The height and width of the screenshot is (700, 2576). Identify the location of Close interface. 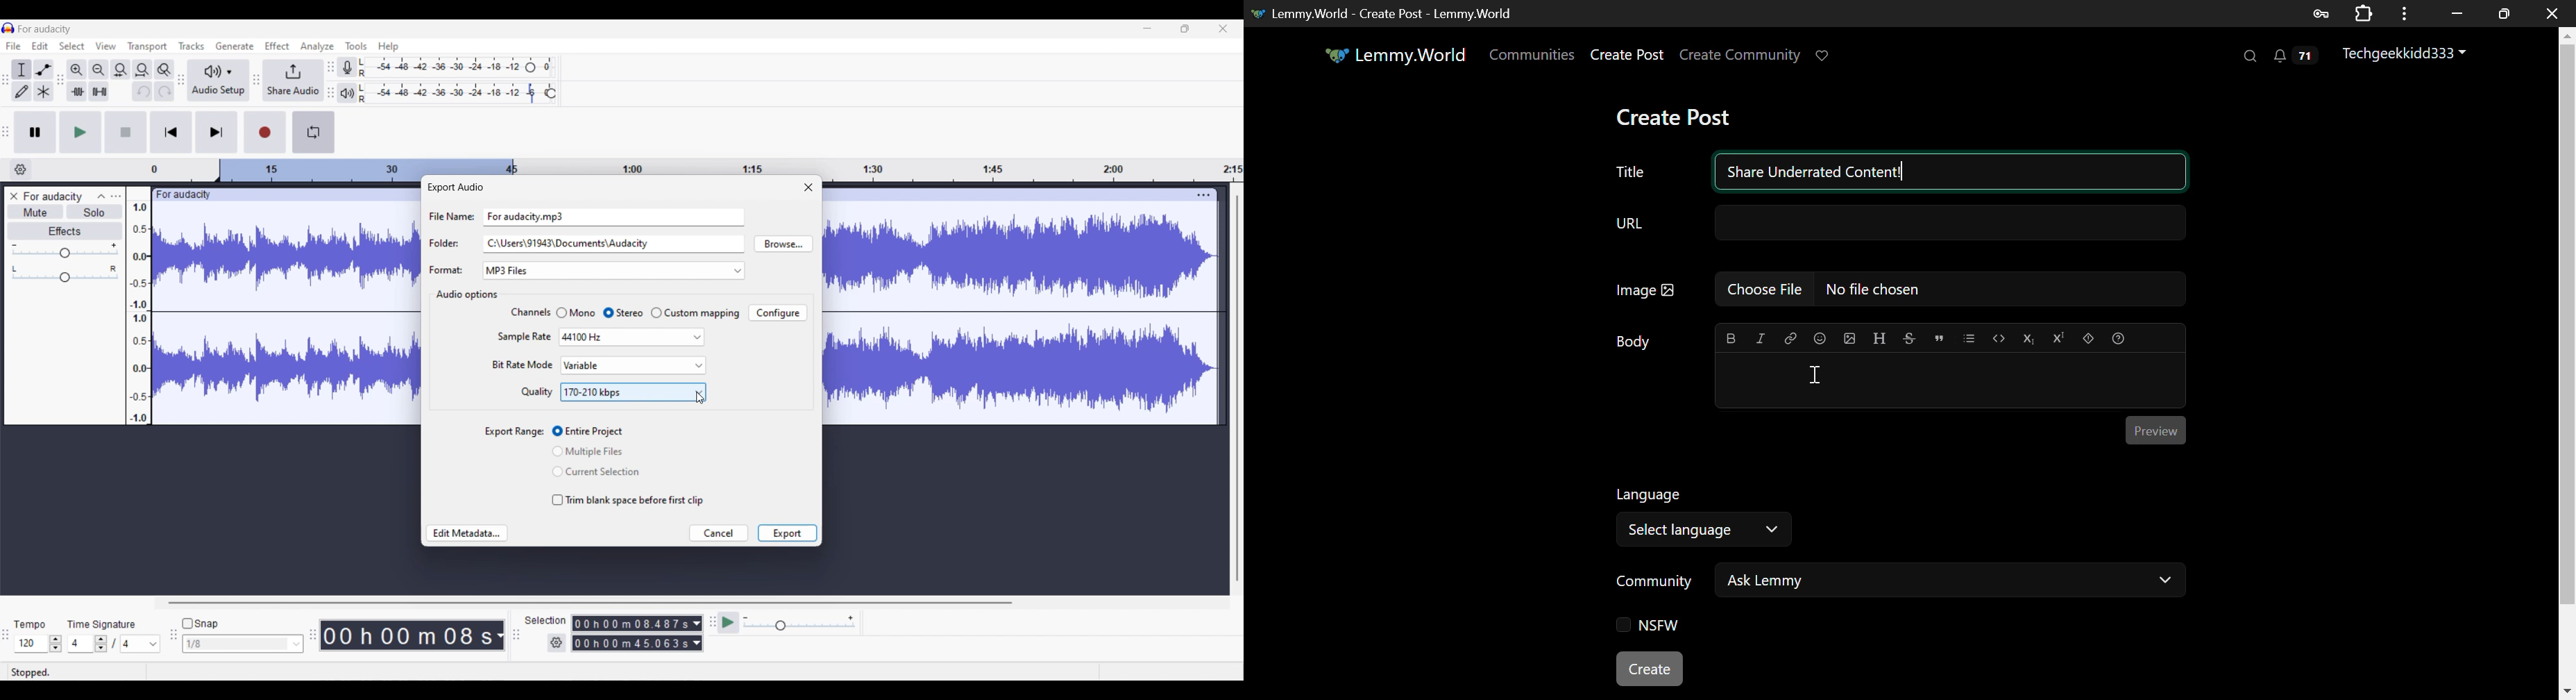
(1223, 29).